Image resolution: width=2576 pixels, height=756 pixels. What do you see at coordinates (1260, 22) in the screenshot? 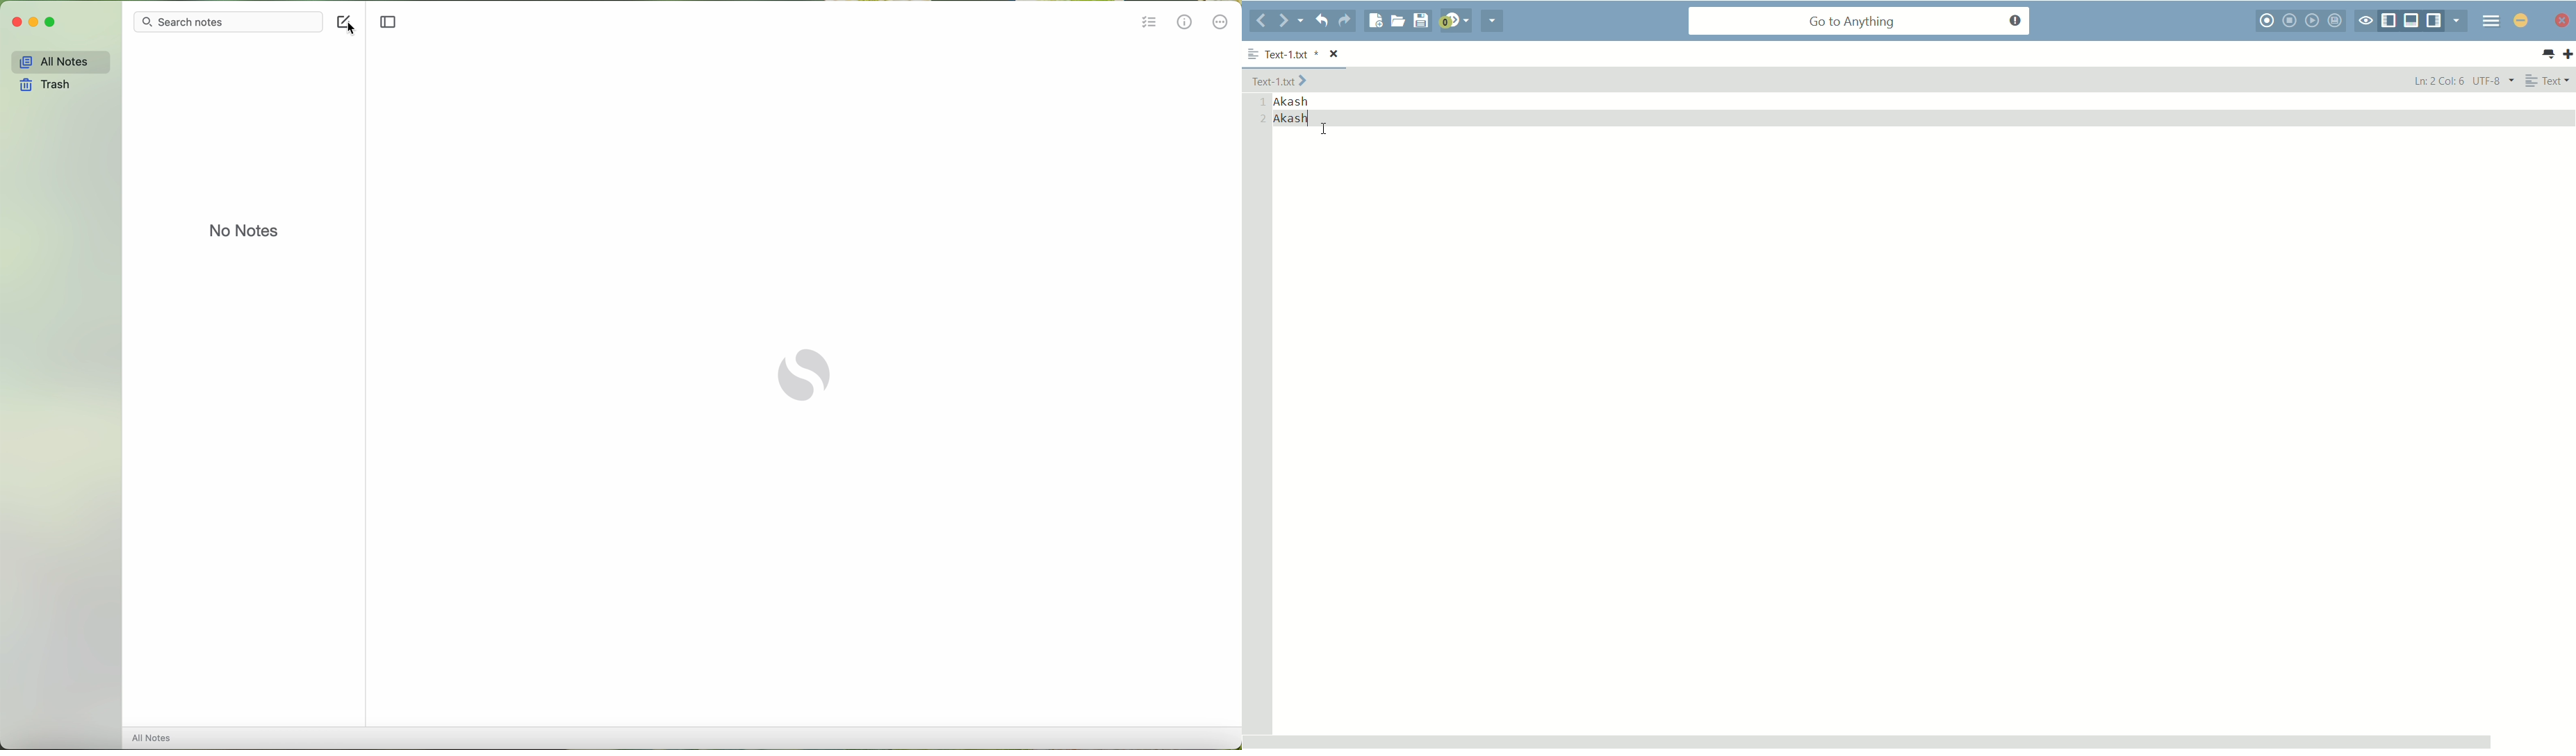
I see `back` at bounding box center [1260, 22].